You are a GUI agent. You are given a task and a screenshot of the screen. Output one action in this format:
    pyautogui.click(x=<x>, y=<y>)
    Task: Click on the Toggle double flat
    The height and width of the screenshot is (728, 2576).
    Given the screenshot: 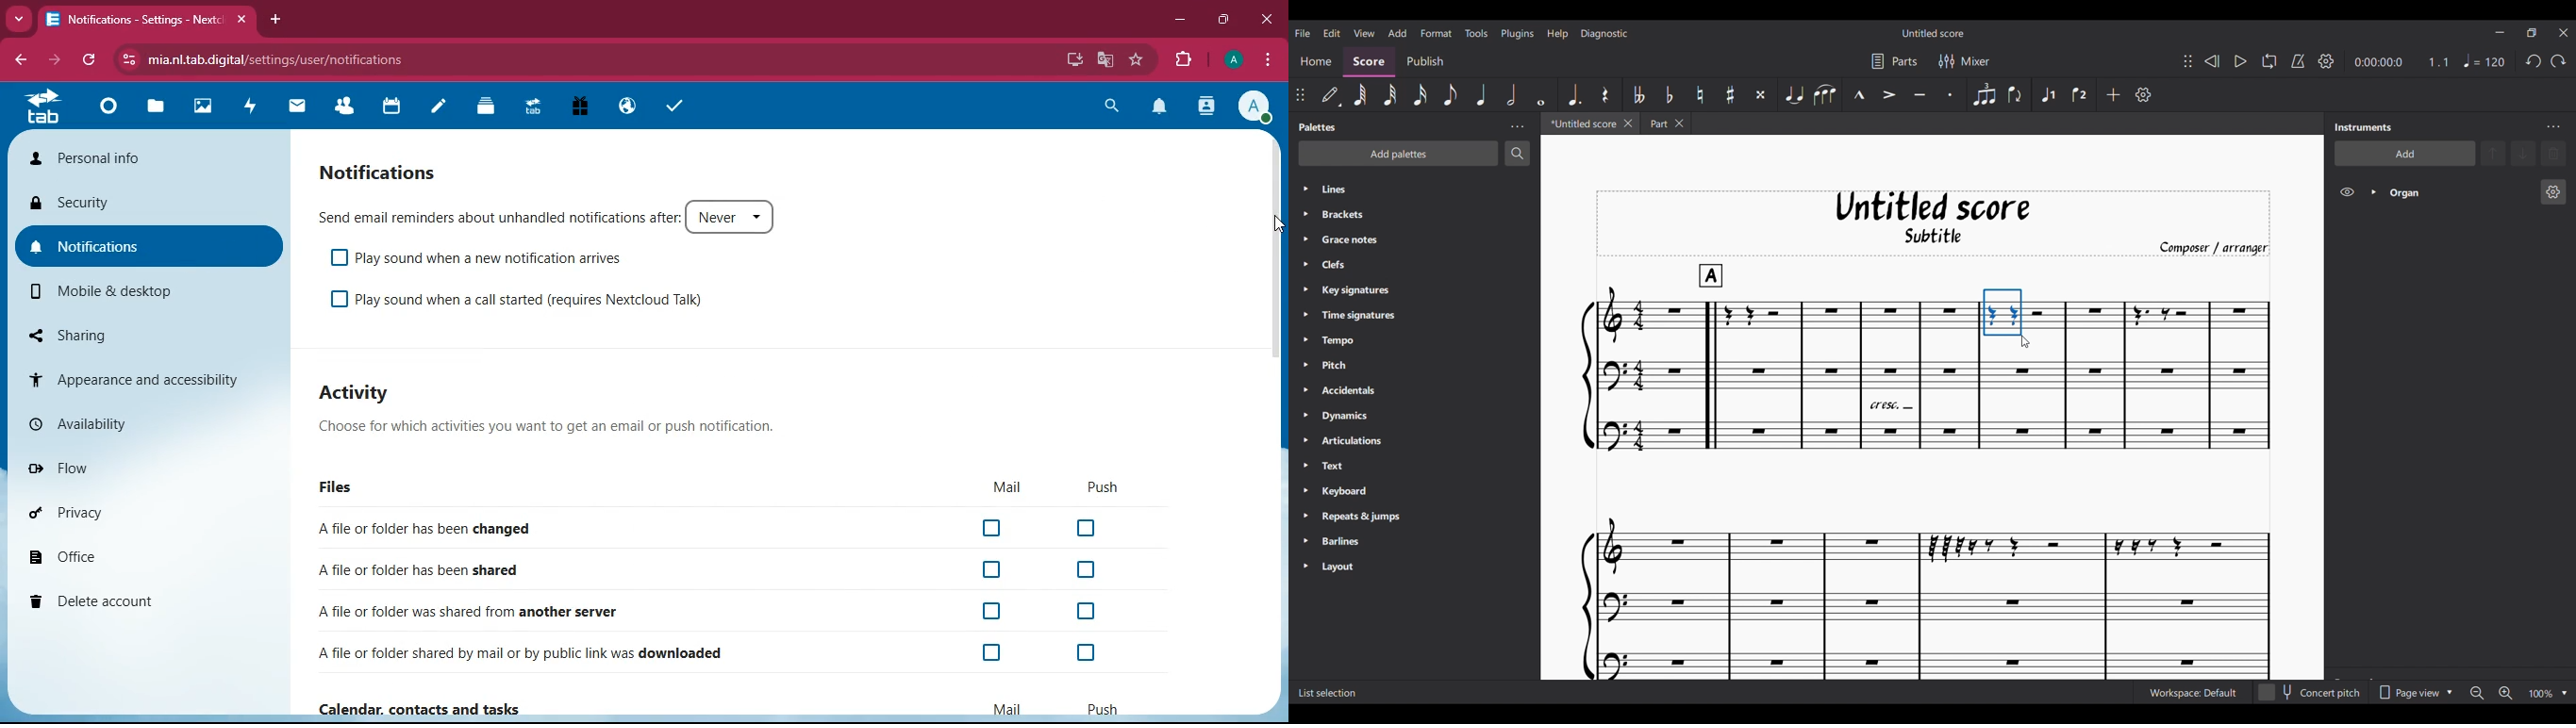 What is the action you would take?
    pyautogui.click(x=1639, y=95)
    